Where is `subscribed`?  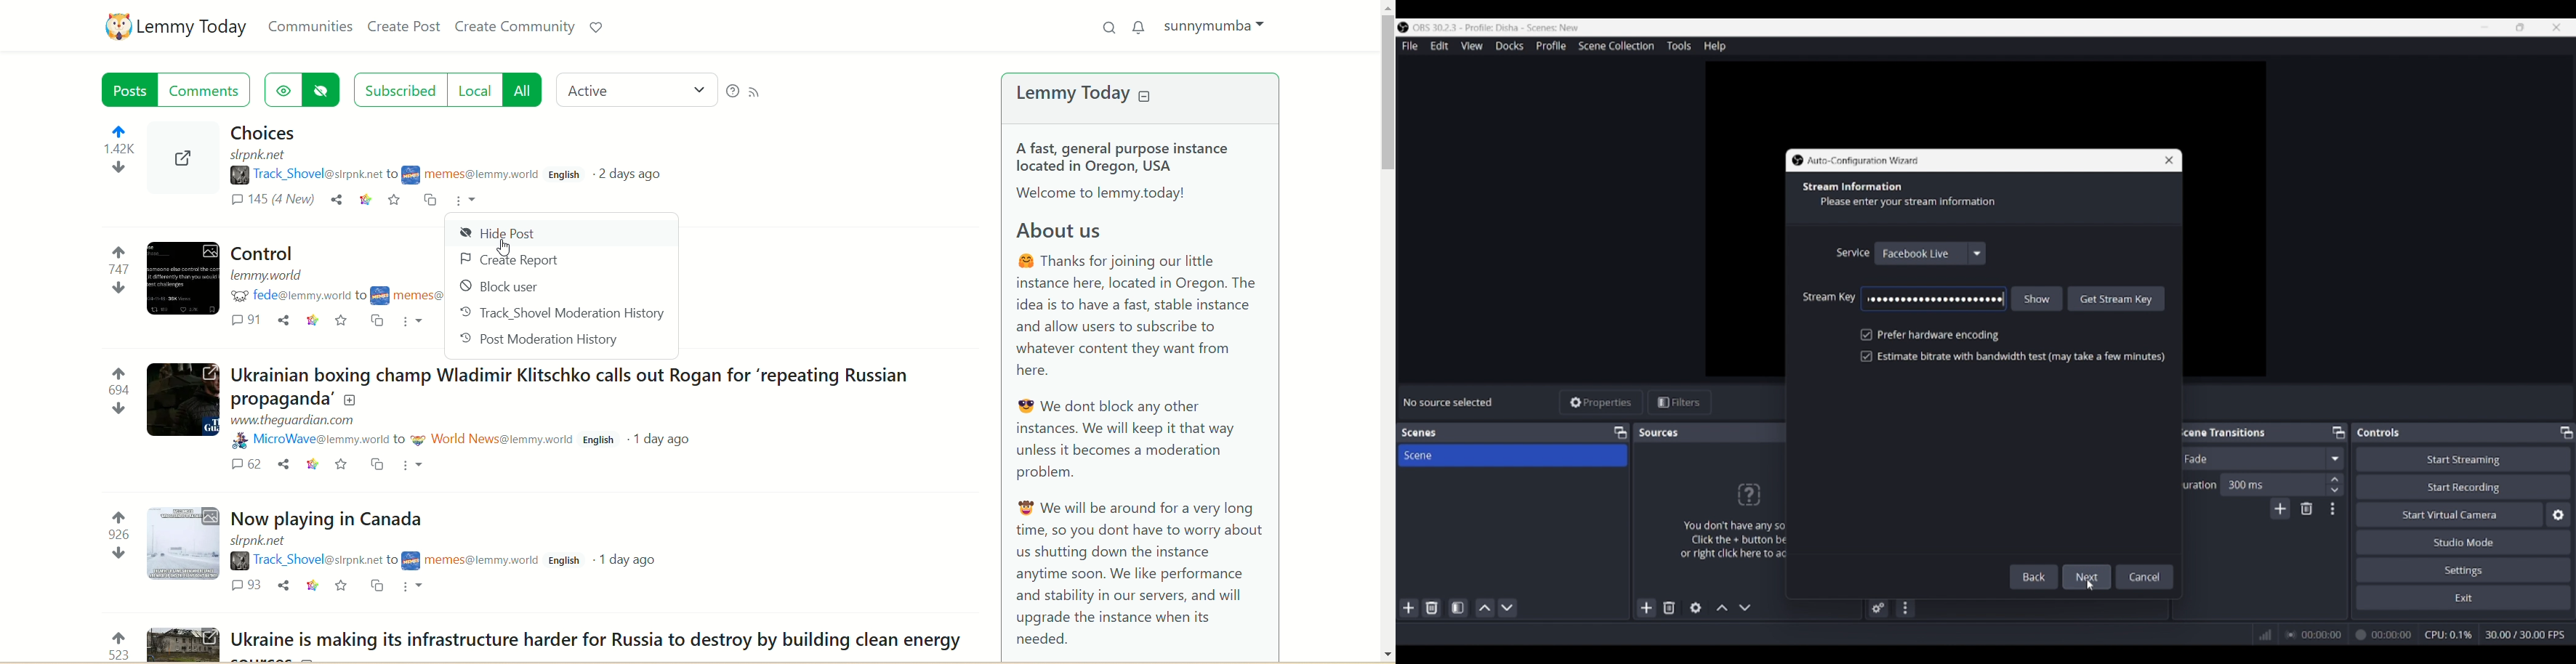 subscribed is located at coordinates (398, 89).